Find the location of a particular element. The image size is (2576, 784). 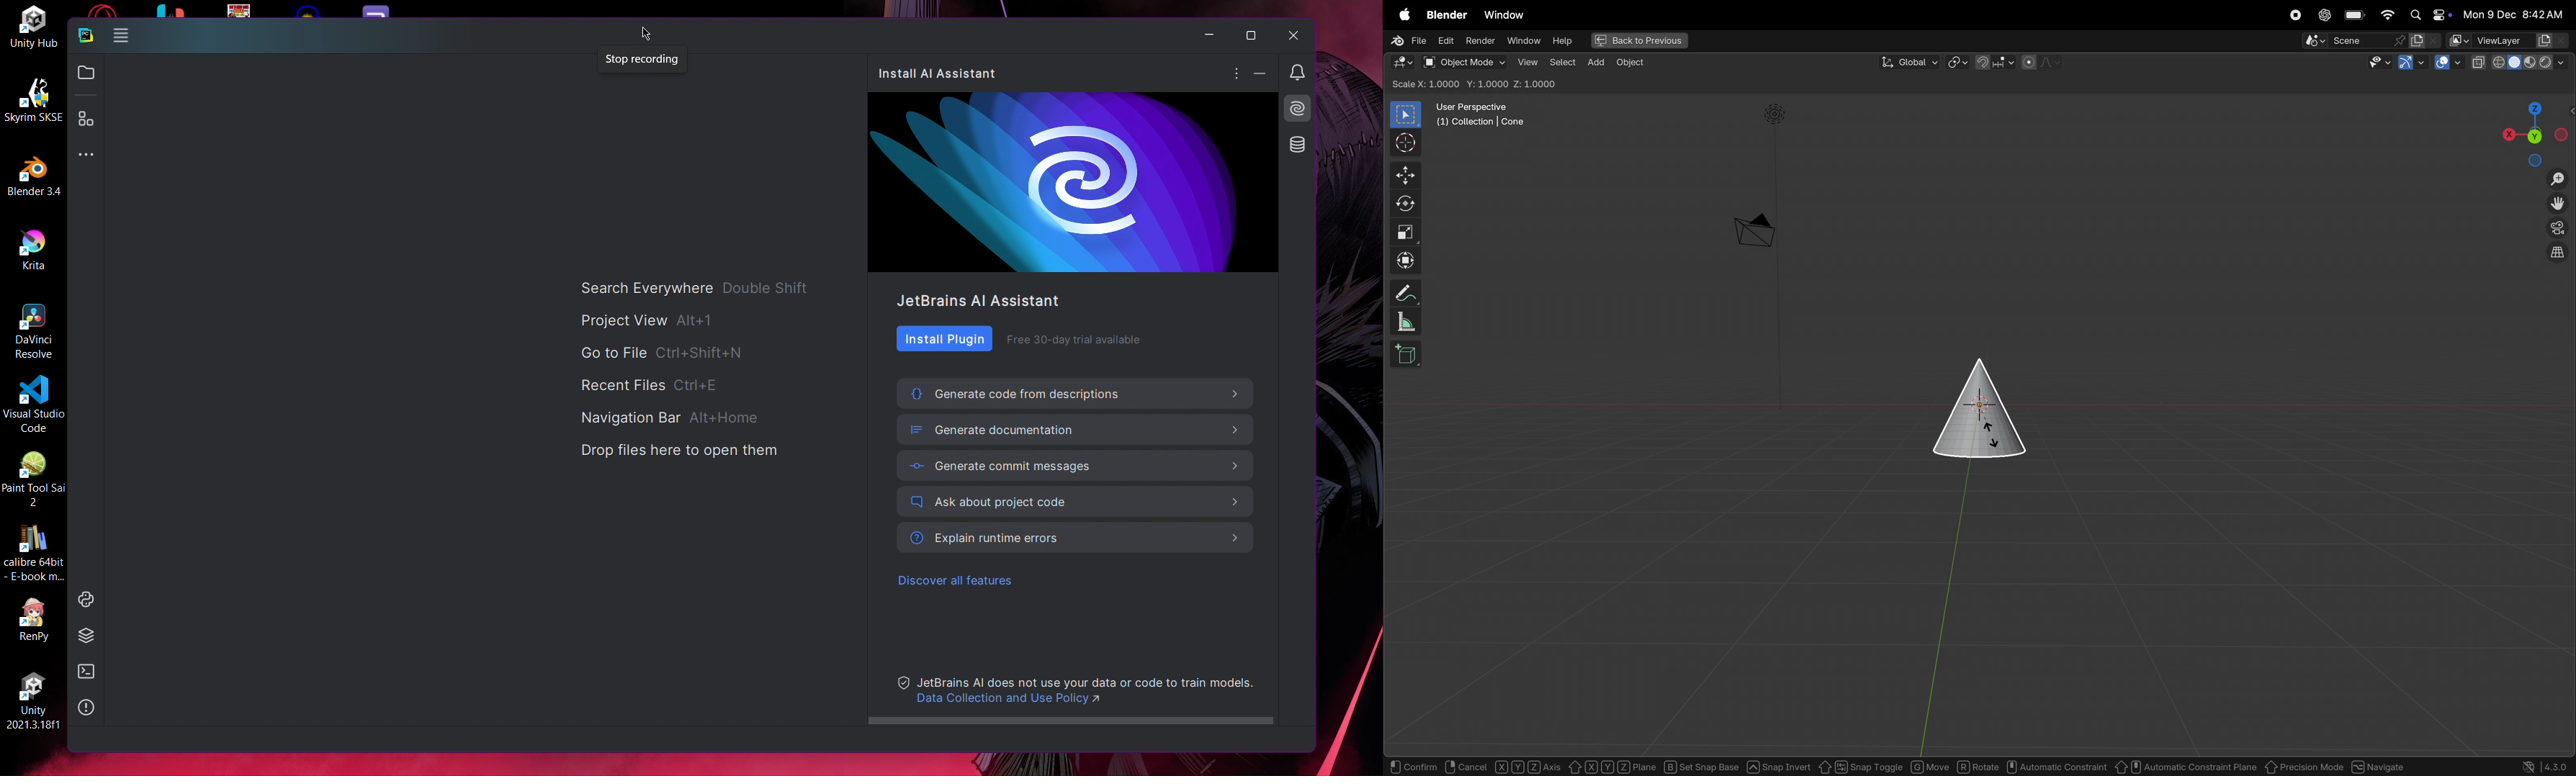

Install AI Assistant is located at coordinates (1300, 109).